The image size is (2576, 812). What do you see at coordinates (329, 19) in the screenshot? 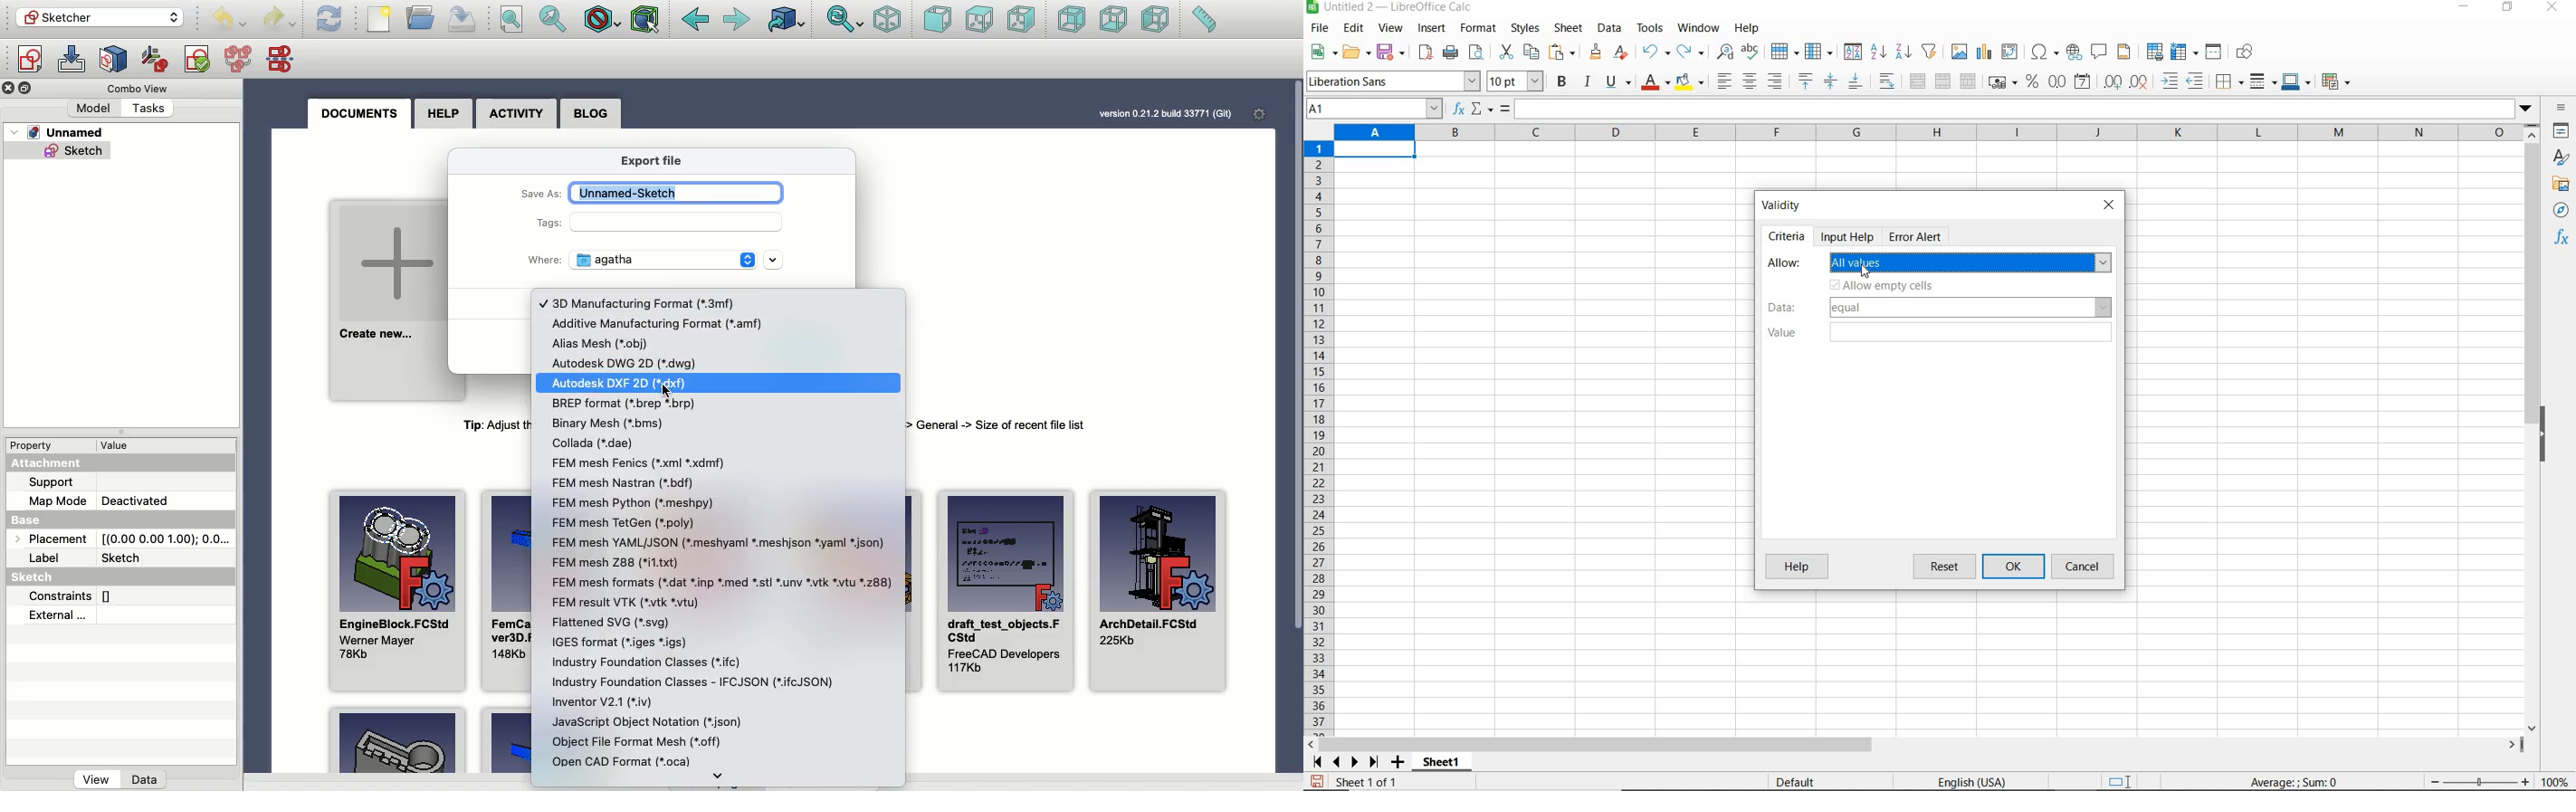
I see `Refresh` at bounding box center [329, 19].